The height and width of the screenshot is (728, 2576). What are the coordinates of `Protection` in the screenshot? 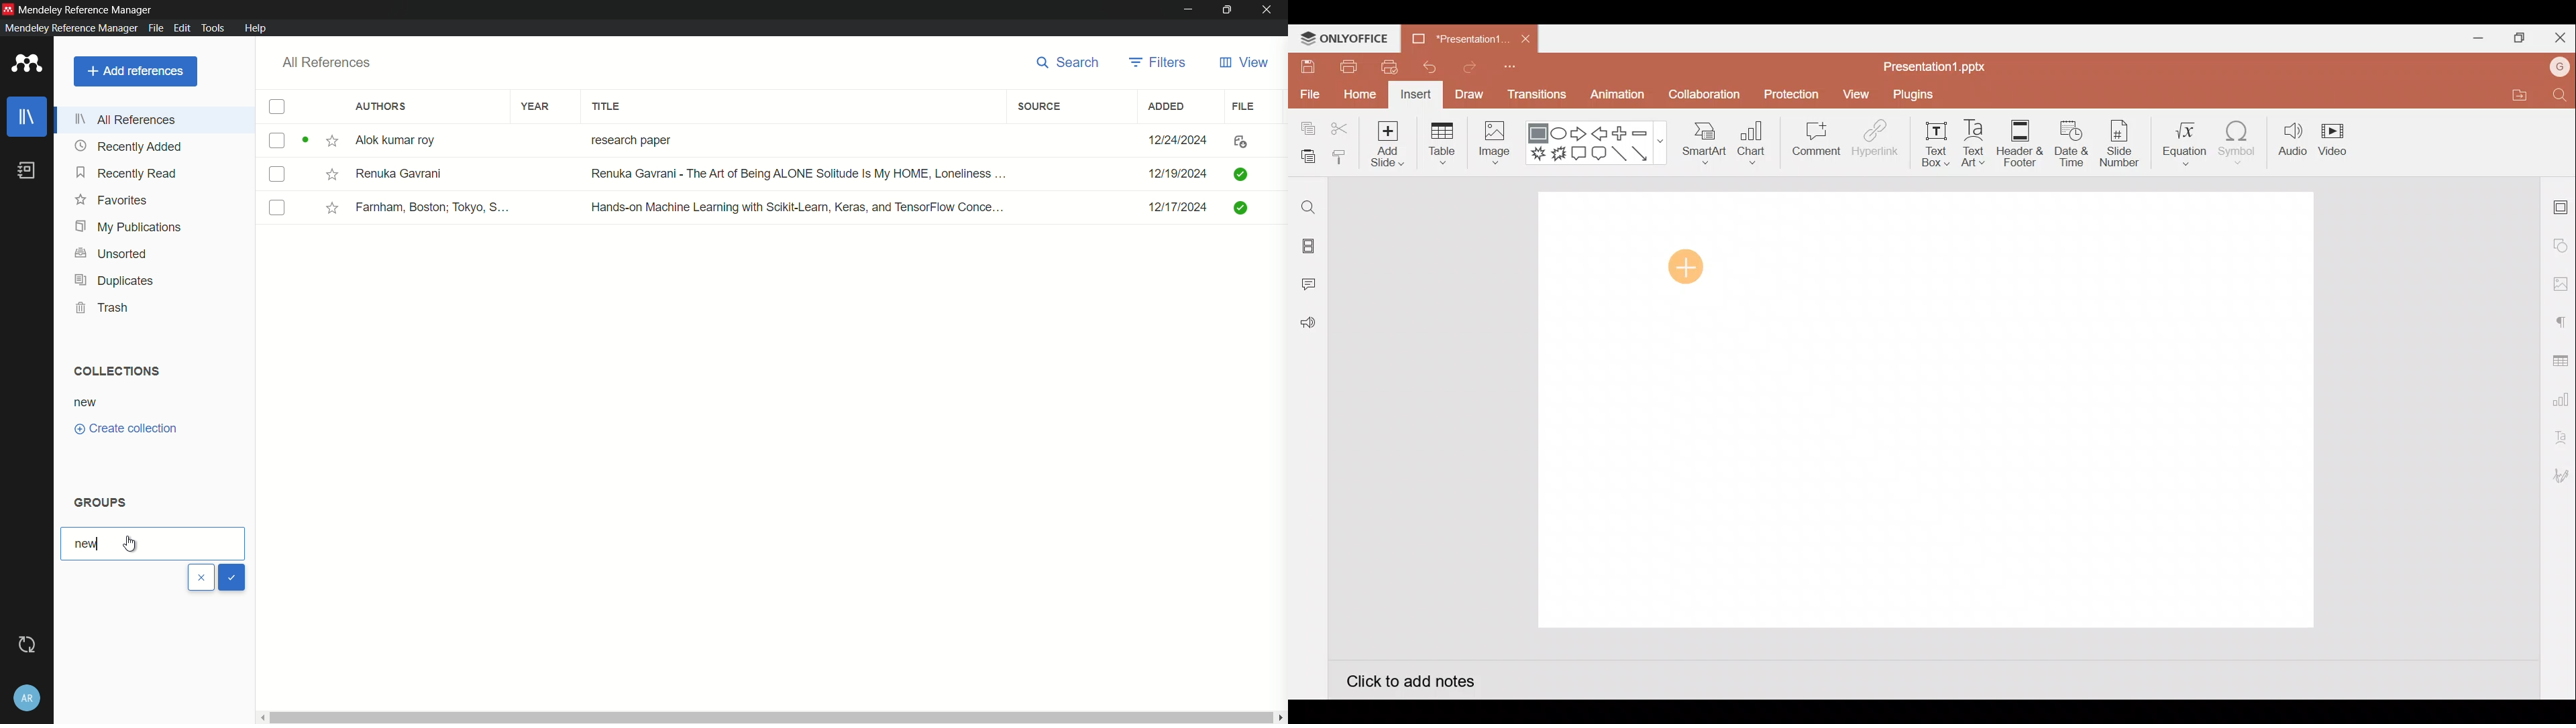 It's located at (1788, 95).